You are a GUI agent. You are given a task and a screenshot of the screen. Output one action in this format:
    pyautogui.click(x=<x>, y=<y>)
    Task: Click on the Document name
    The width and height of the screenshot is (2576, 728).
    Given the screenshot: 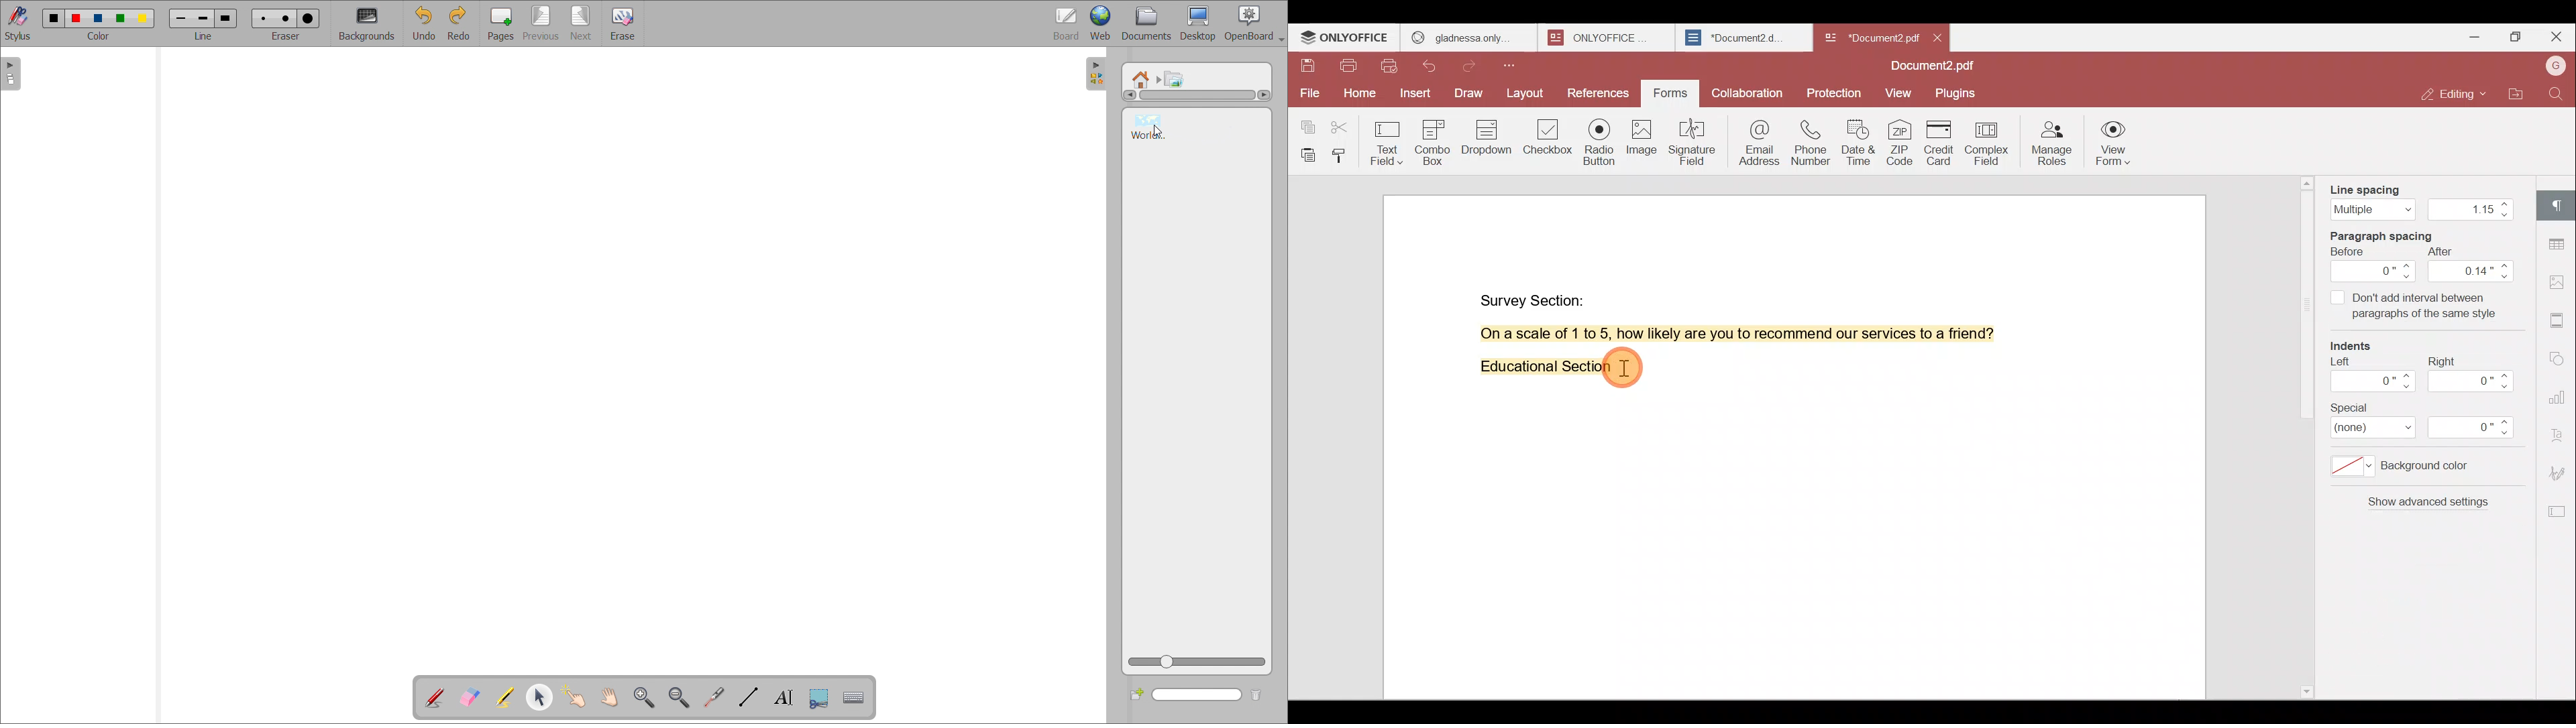 What is the action you would take?
    pyautogui.click(x=1937, y=67)
    